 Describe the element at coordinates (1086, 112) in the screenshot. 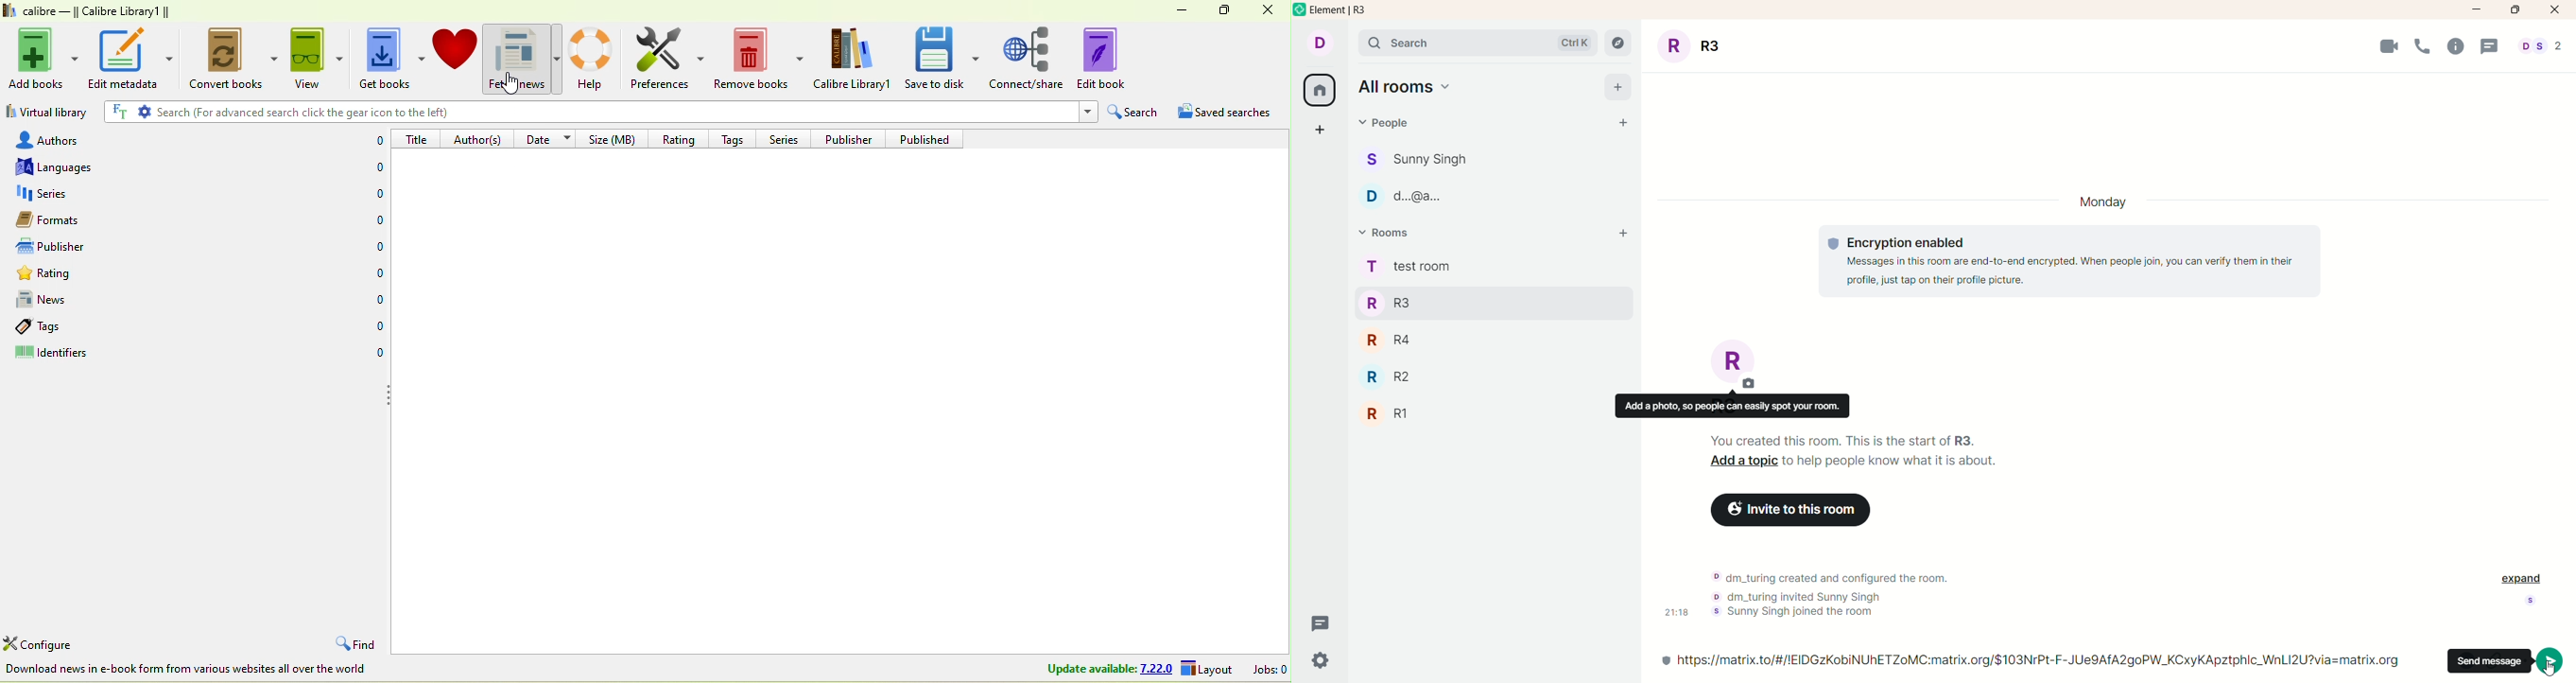

I see `Drop down` at that location.